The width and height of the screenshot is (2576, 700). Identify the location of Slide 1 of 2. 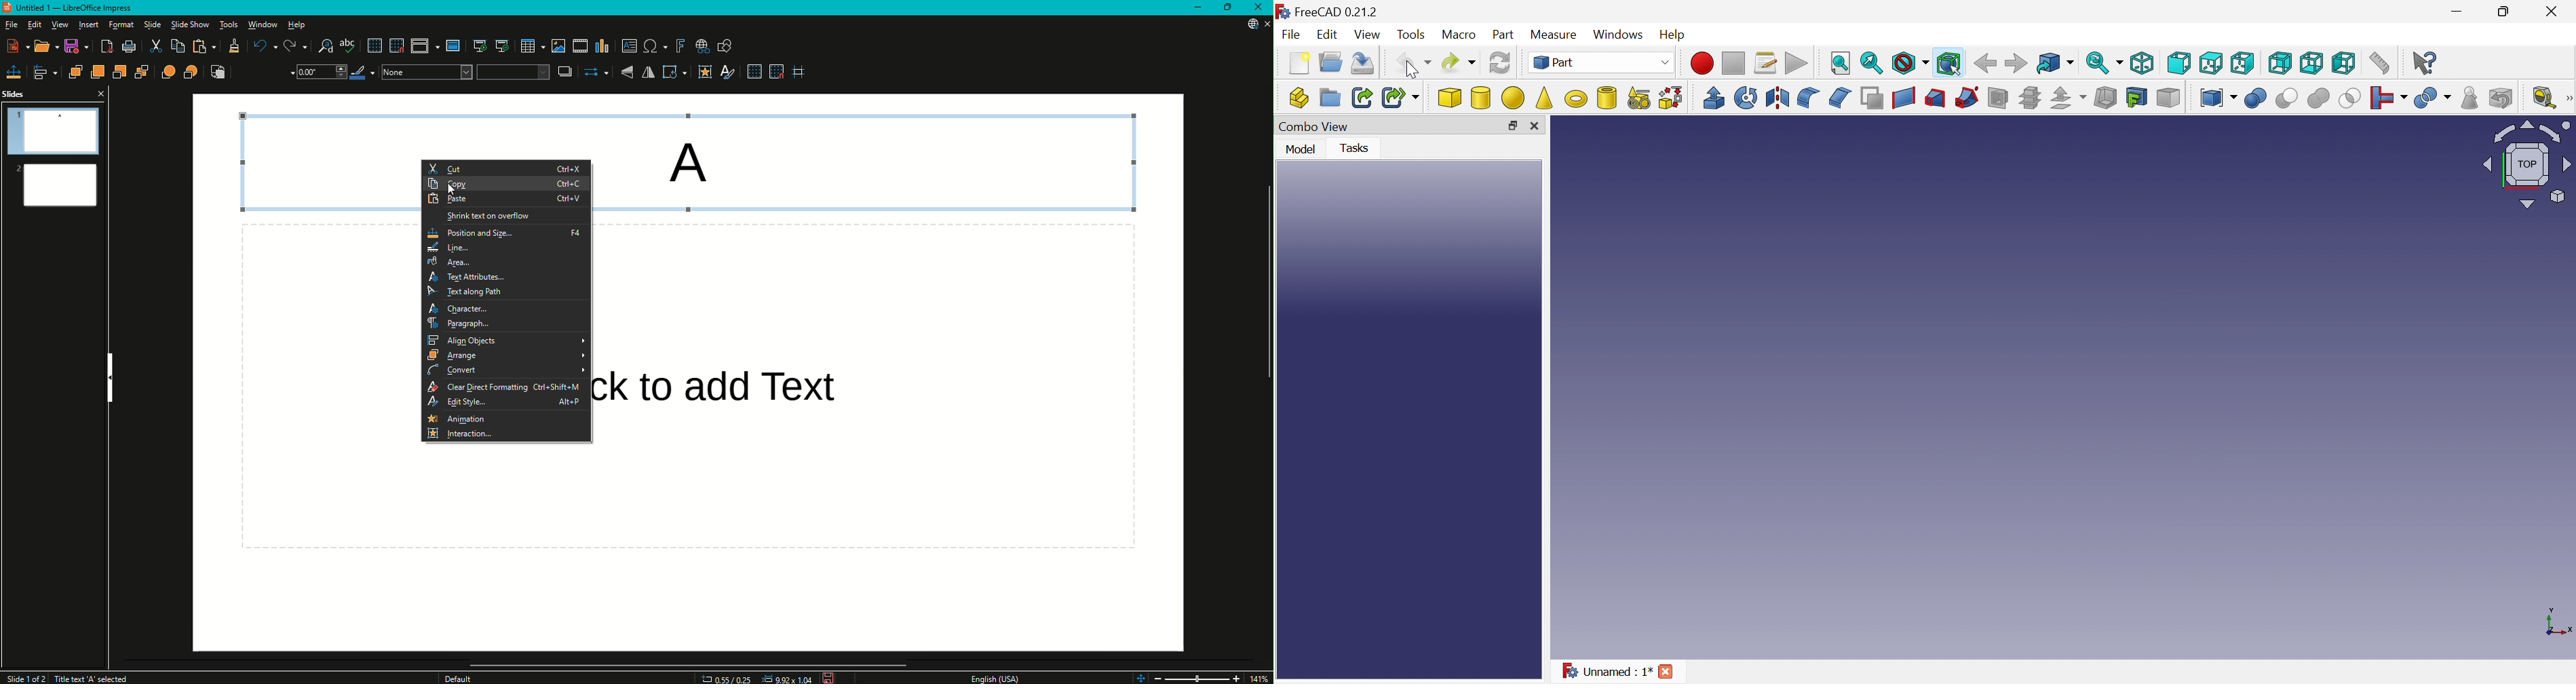
(26, 678).